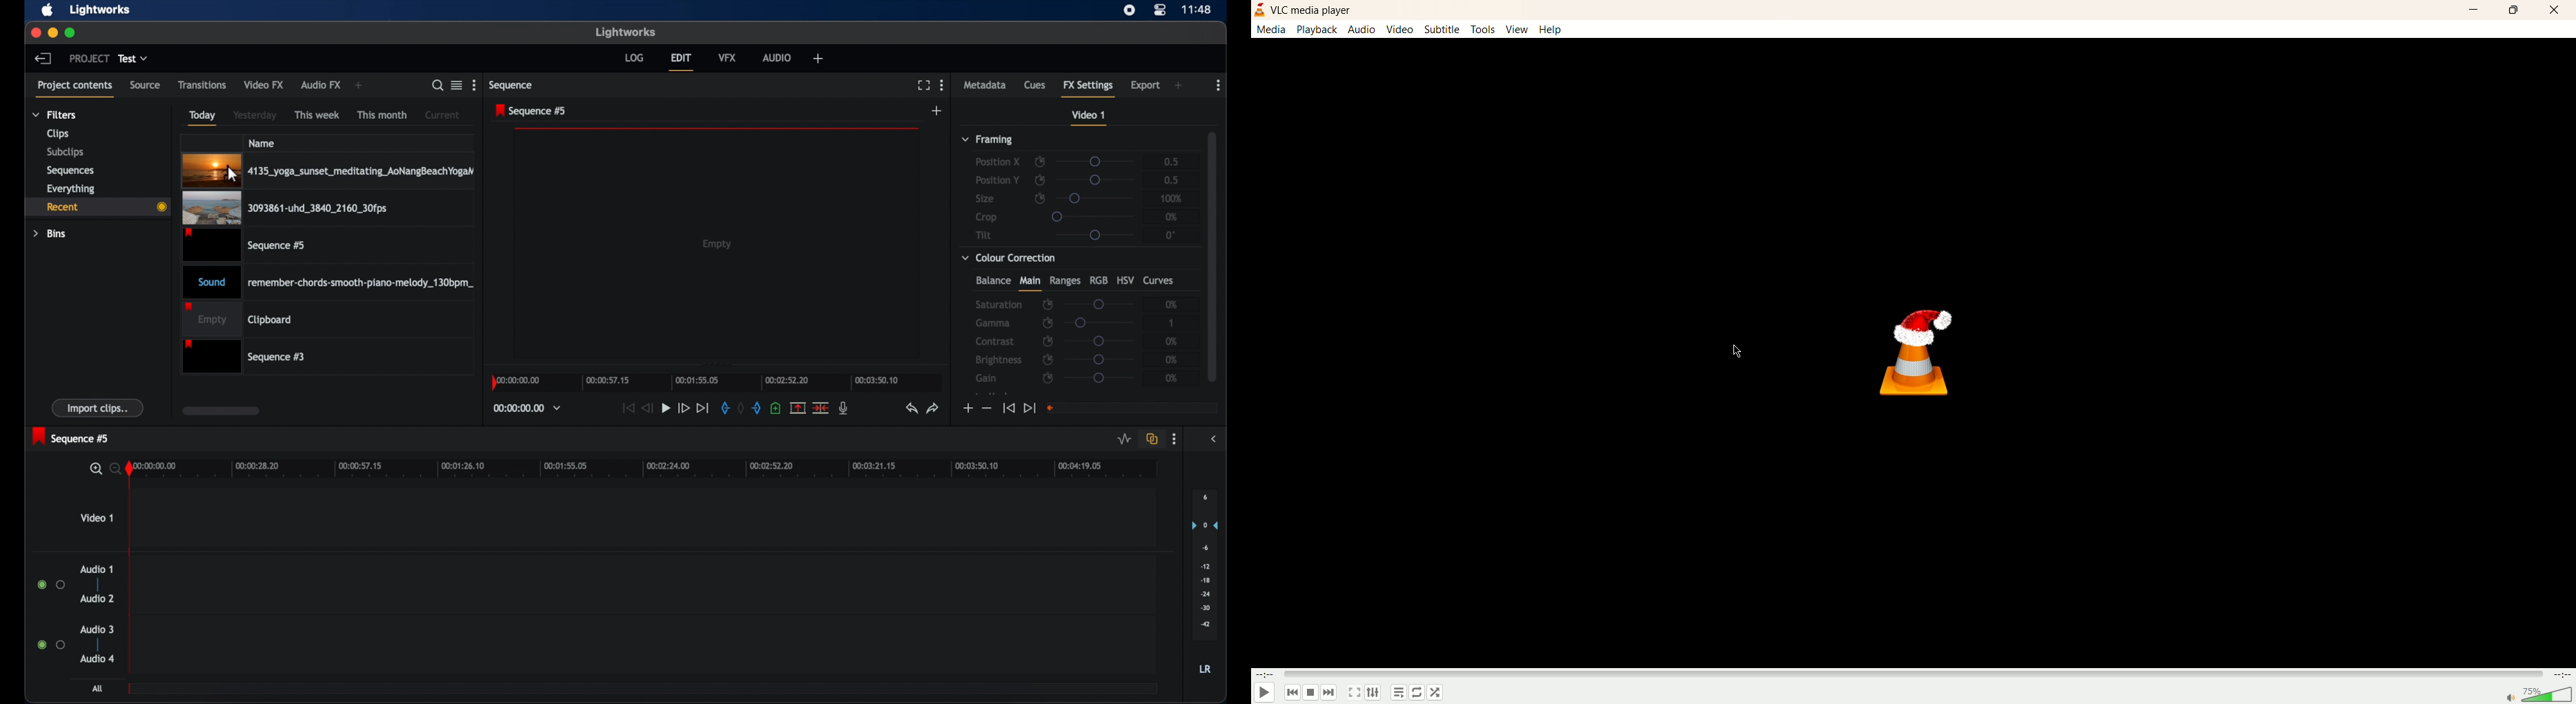  I want to click on sidebar, so click(1215, 439).